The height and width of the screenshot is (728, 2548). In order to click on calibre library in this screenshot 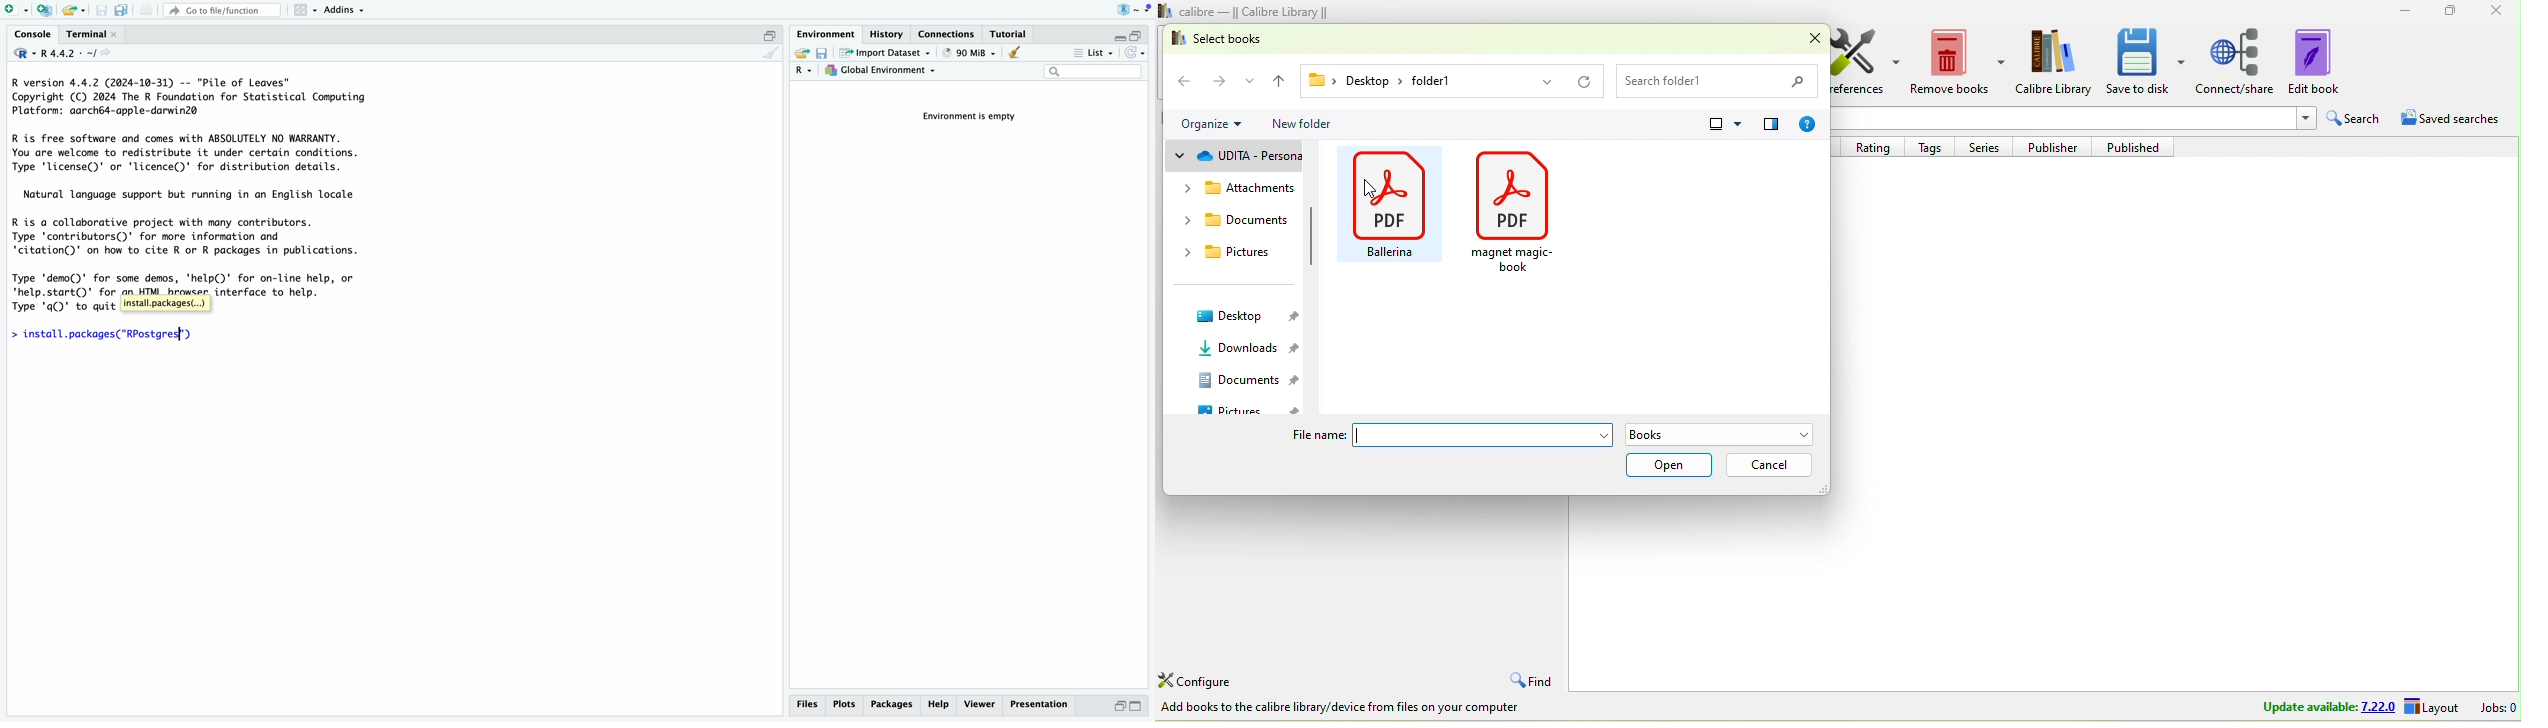, I will do `click(2056, 63)`.